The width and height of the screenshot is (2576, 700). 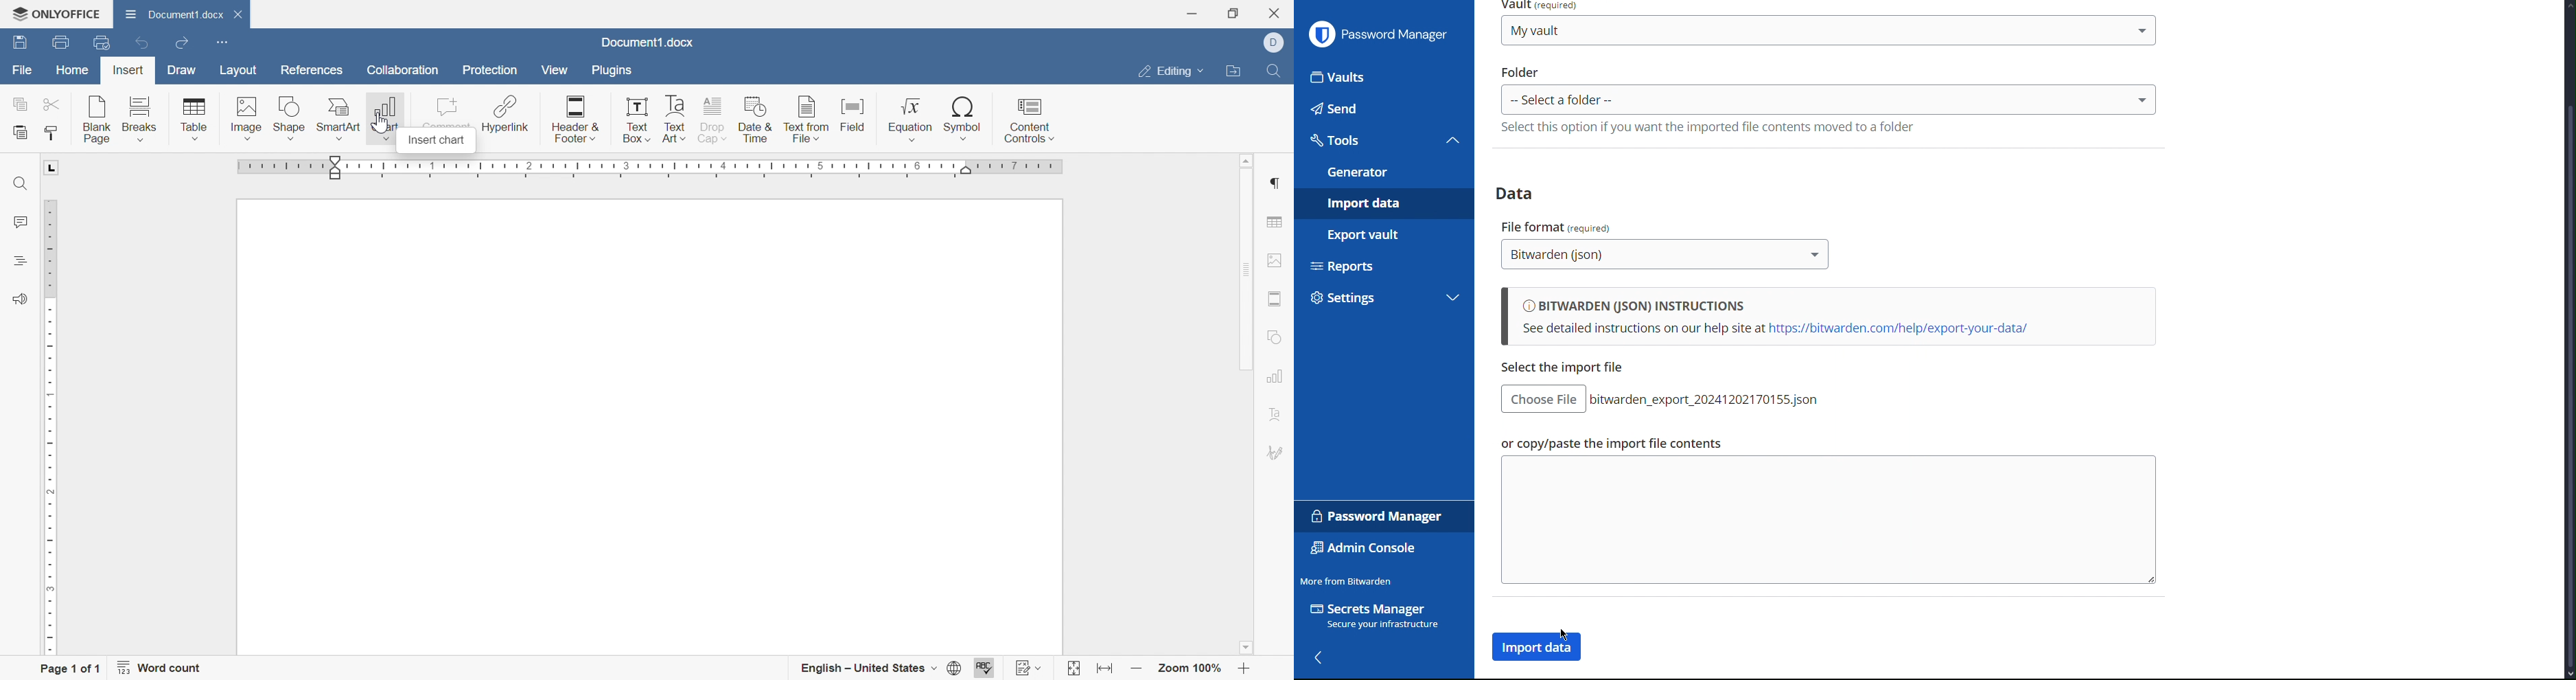 I want to click on Home, so click(x=71, y=72).